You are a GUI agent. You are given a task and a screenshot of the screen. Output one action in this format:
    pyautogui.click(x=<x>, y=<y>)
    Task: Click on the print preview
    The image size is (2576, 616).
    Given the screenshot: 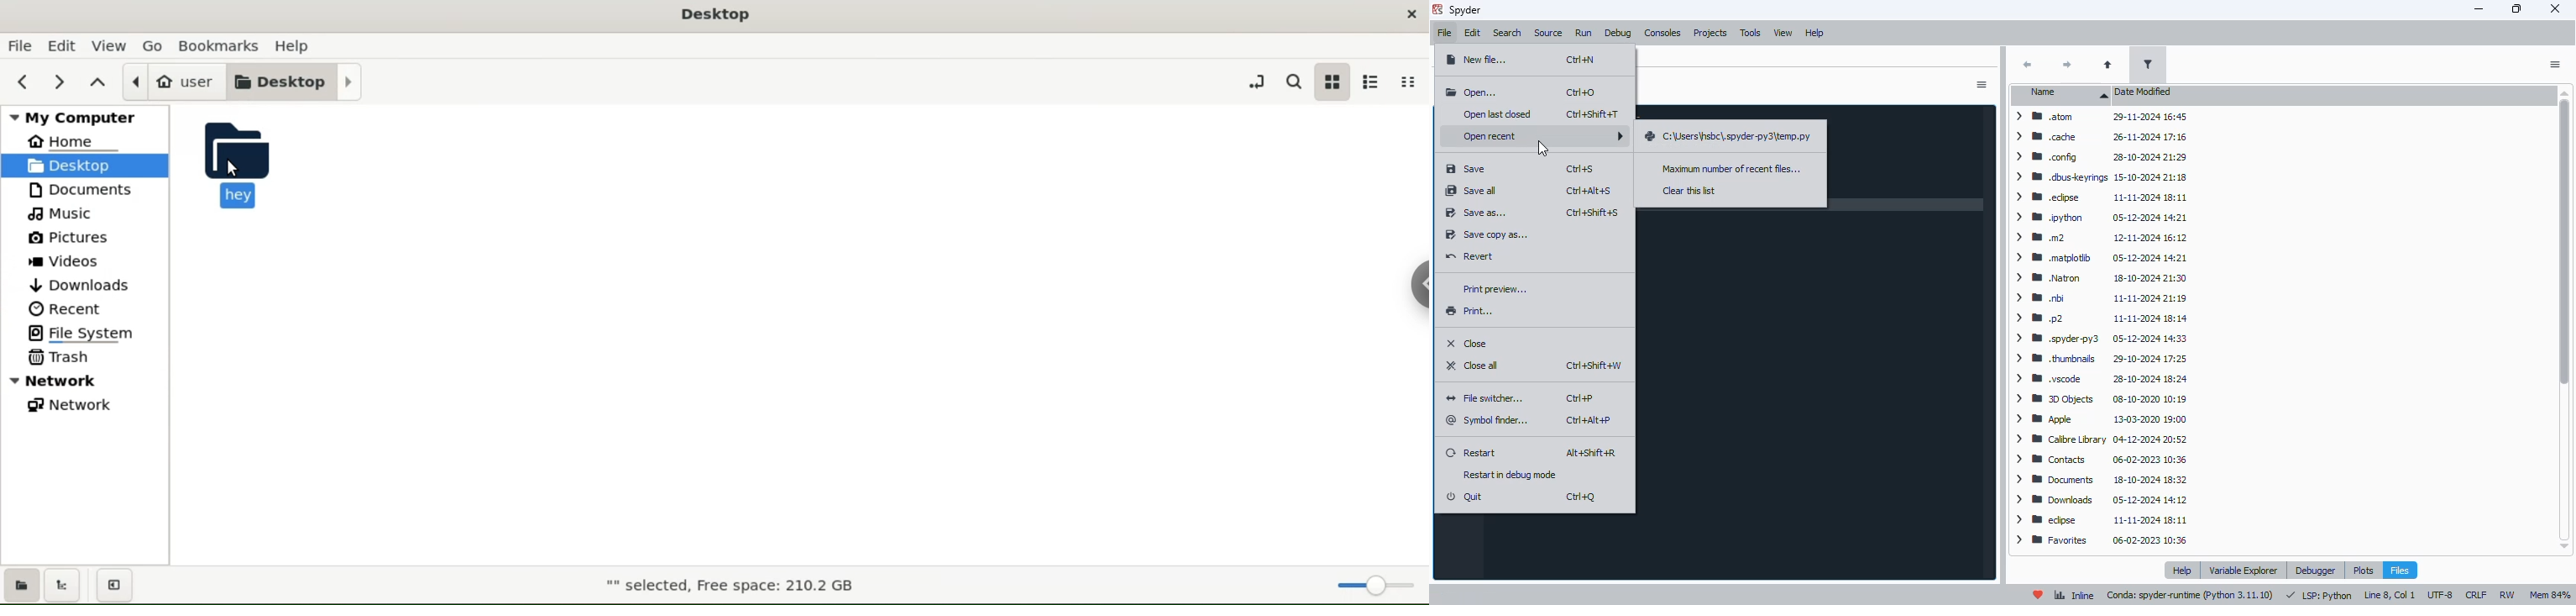 What is the action you would take?
    pyautogui.click(x=1493, y=289)
    